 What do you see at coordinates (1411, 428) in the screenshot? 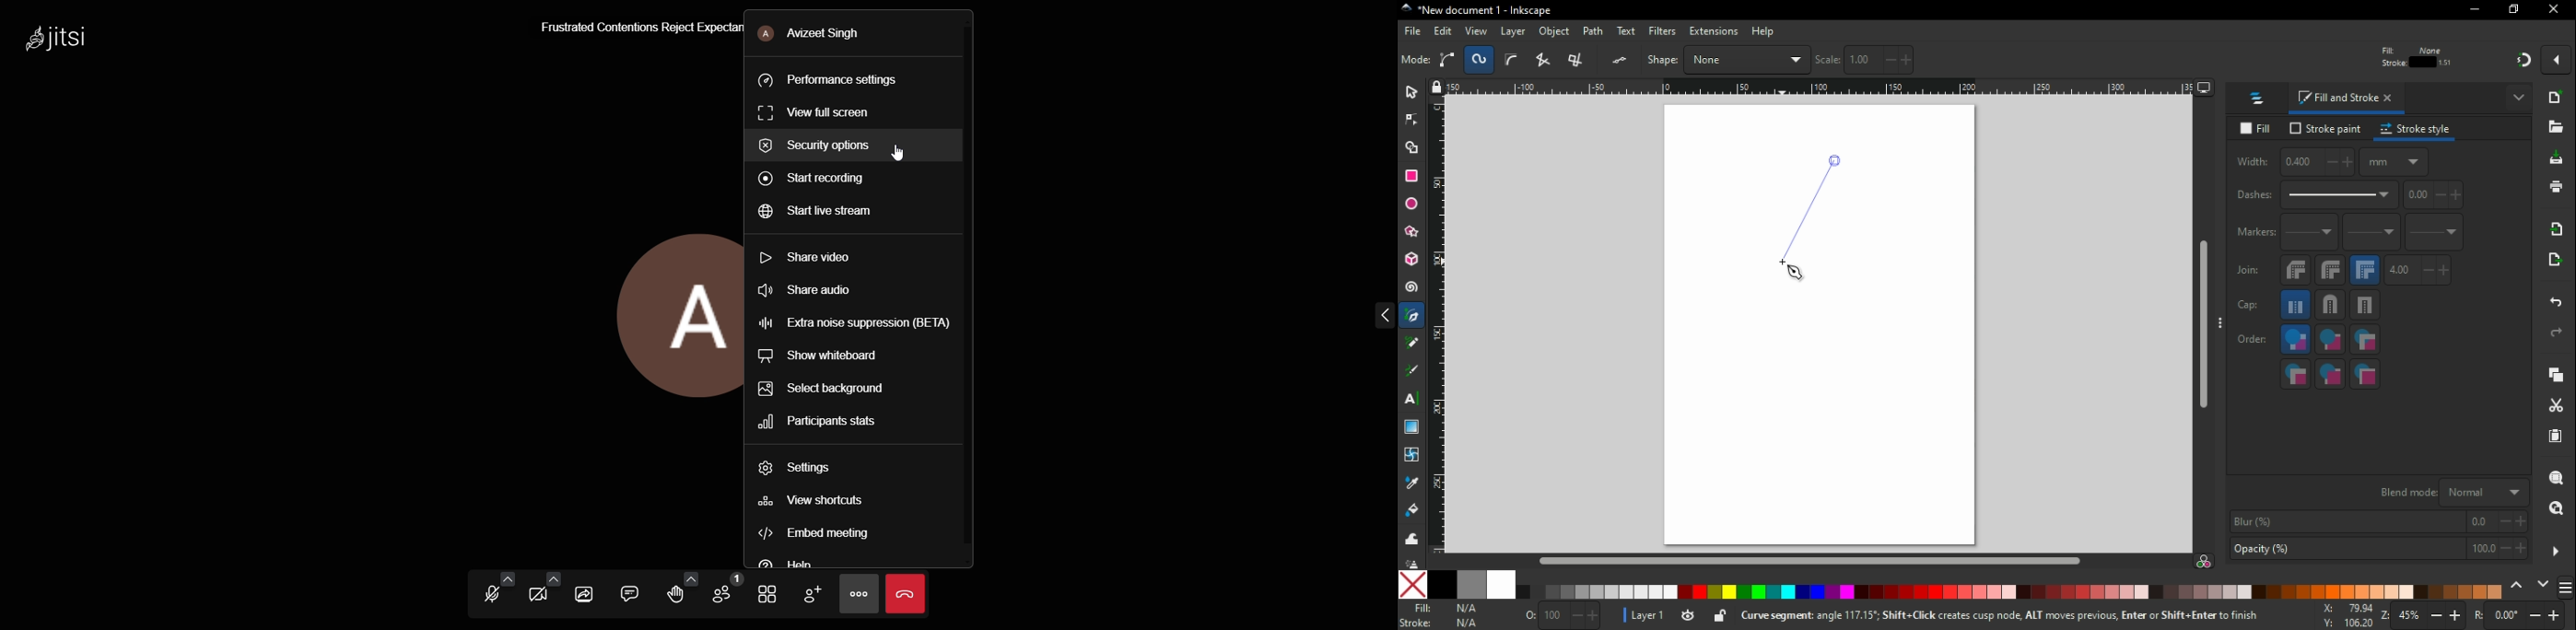
I see `gradient tool` at bounding box center [1411, 428].